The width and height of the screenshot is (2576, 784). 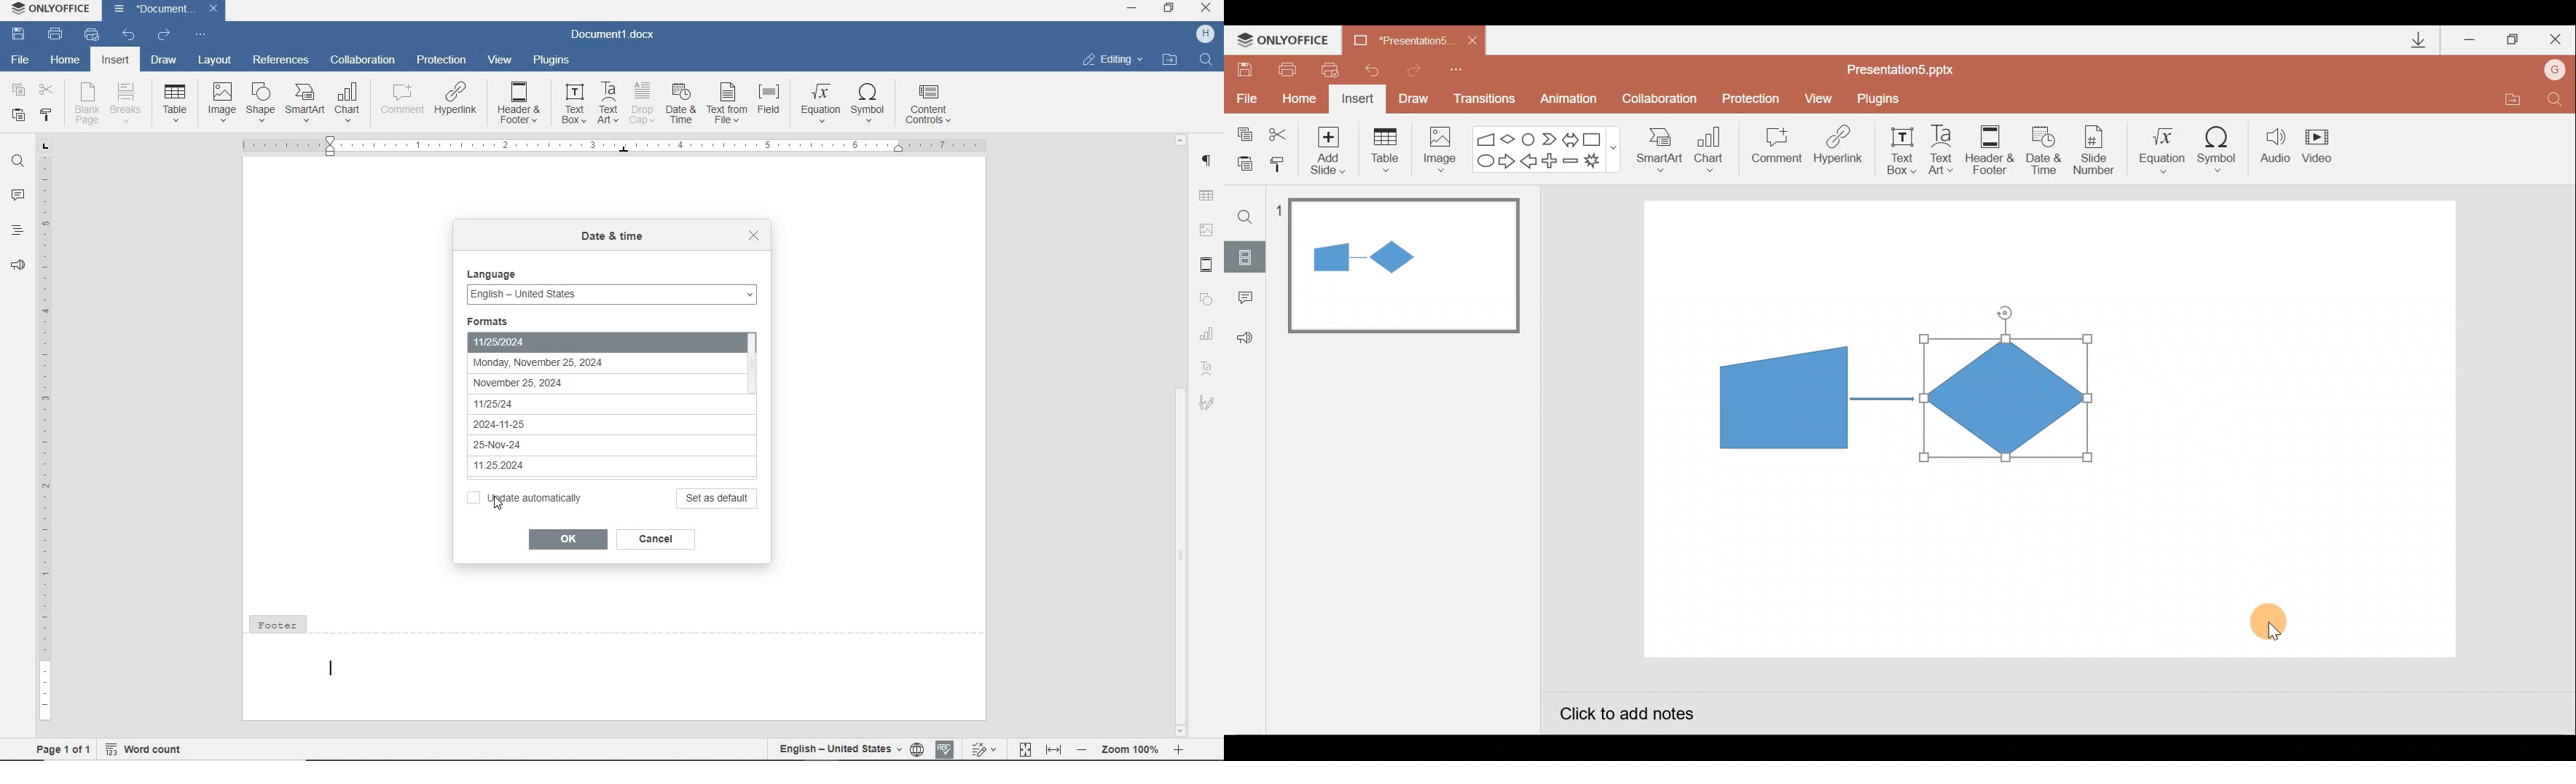 I want to click on Feedback & support, so click(x=1246, y=337).